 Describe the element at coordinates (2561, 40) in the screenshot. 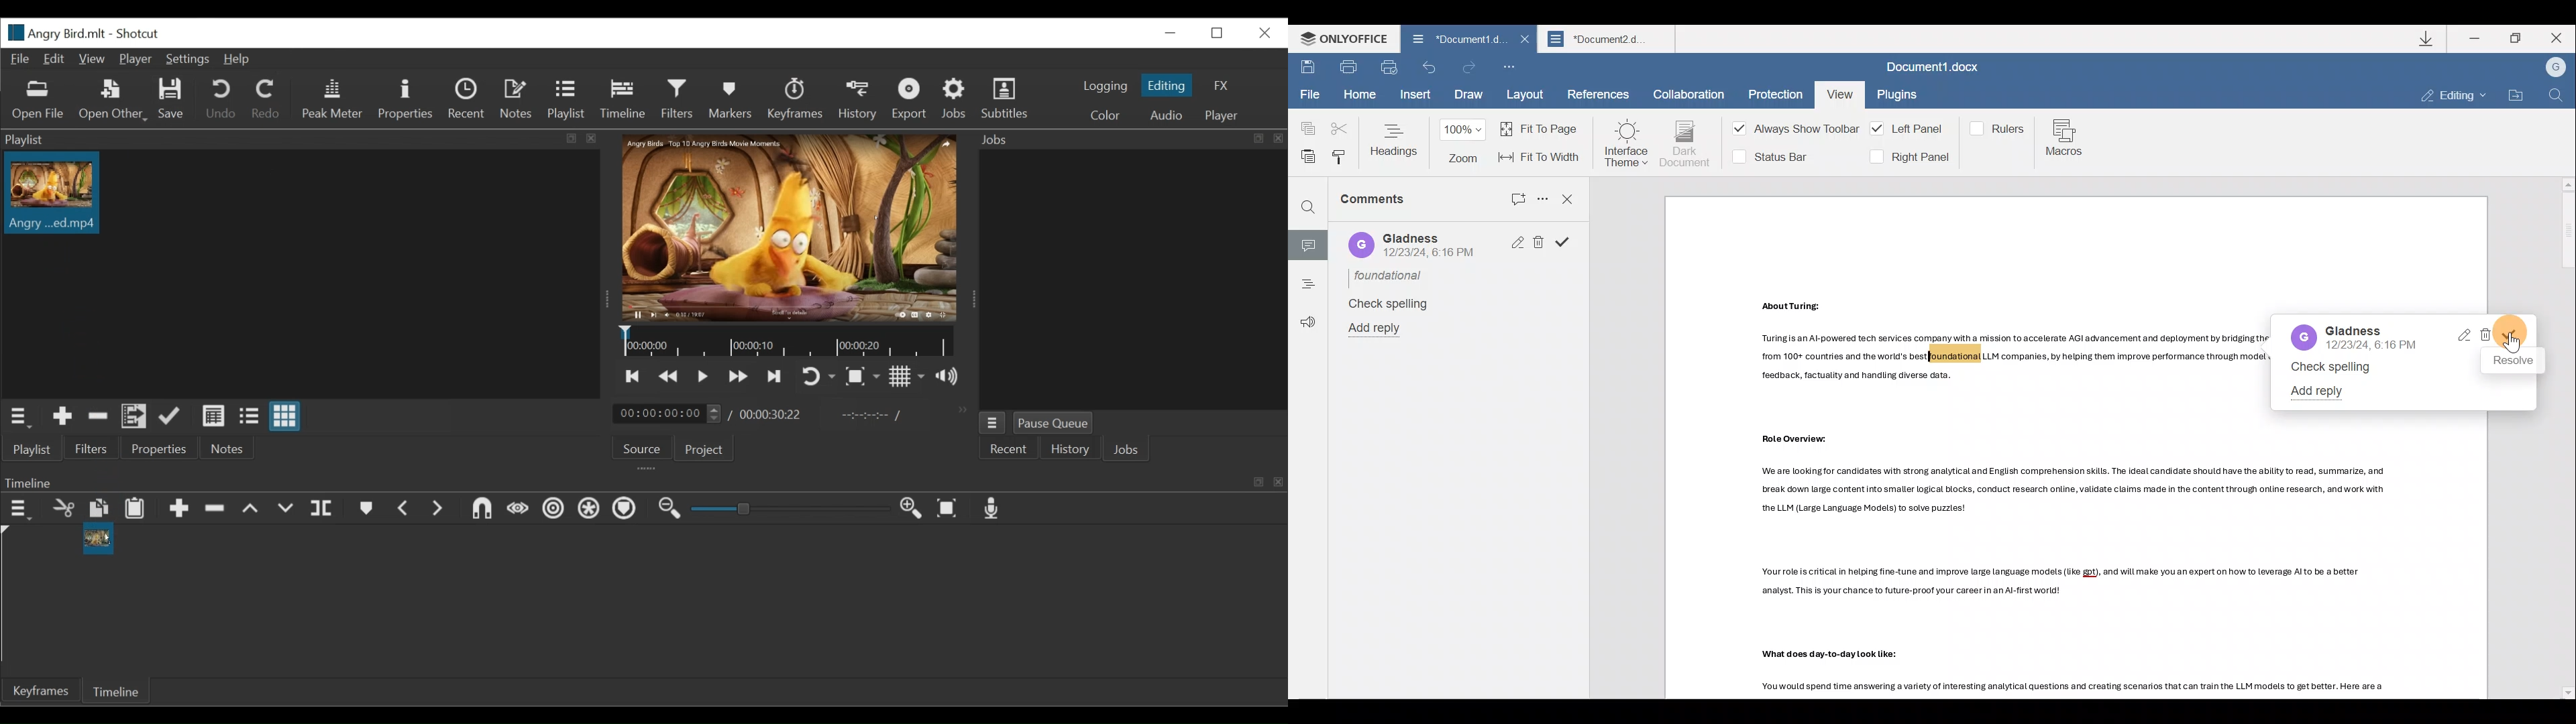

I see `Close` at that location.